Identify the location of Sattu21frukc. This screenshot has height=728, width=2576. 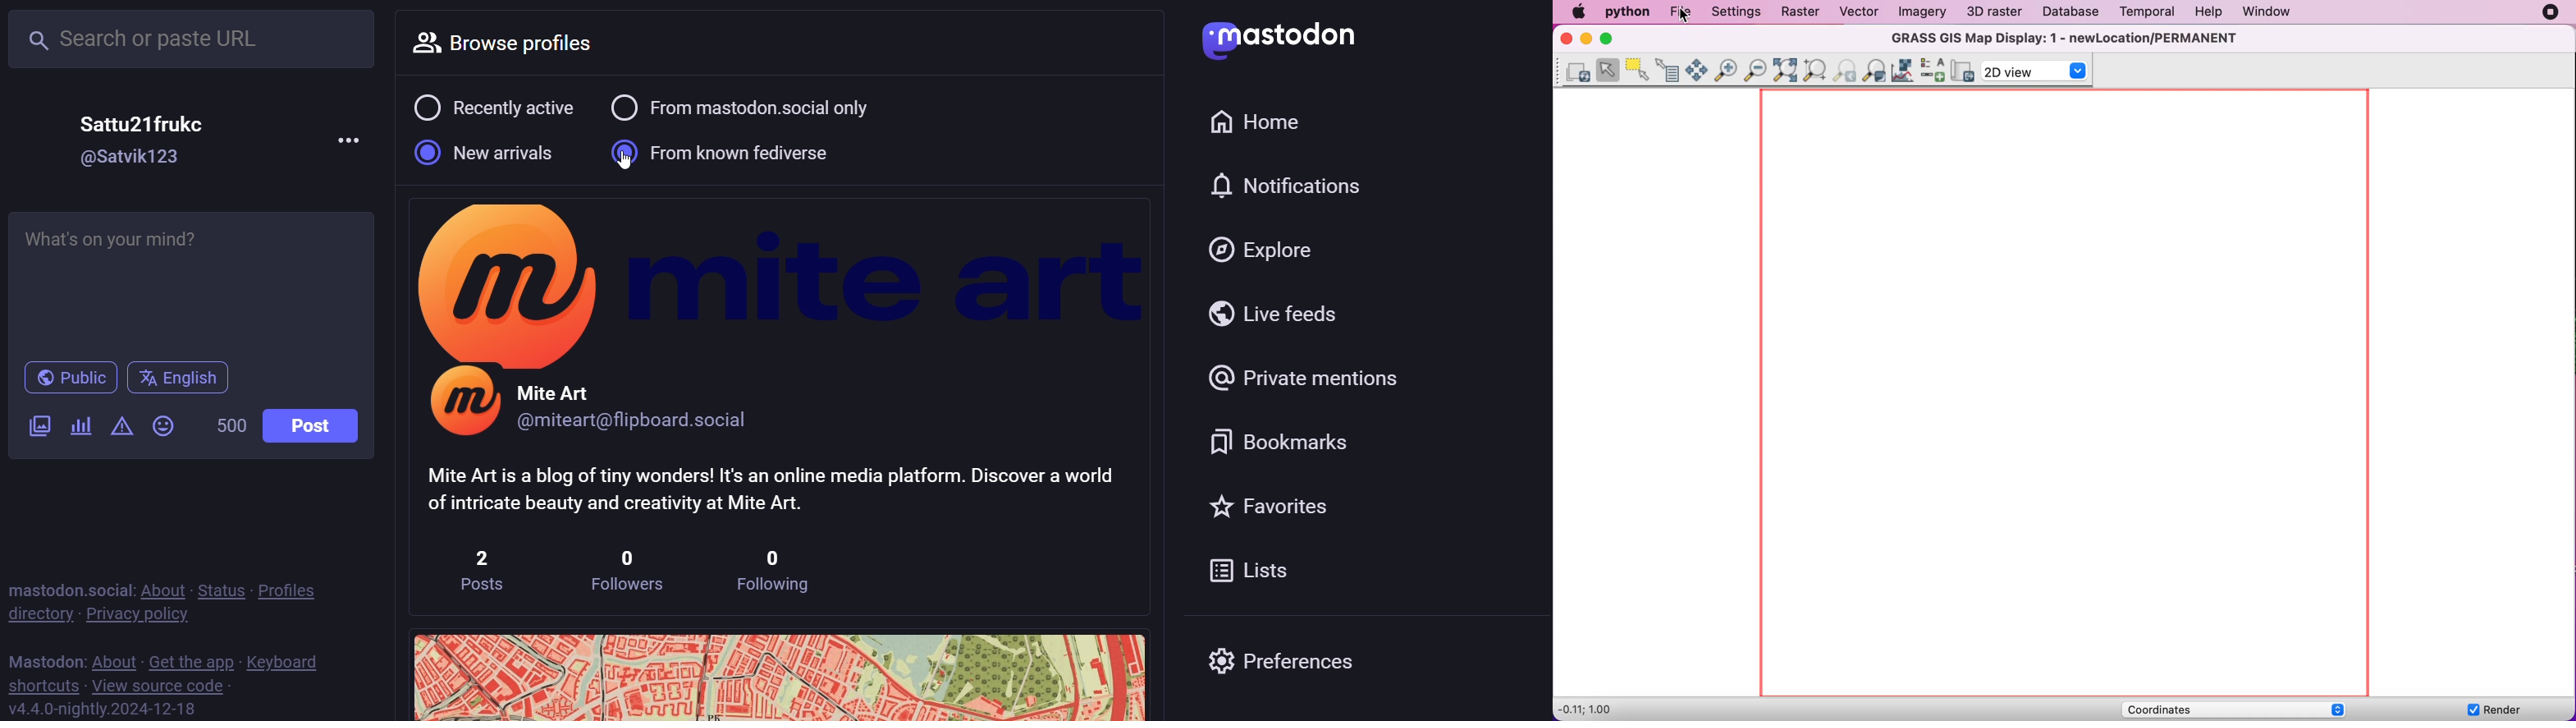
(144, 124).